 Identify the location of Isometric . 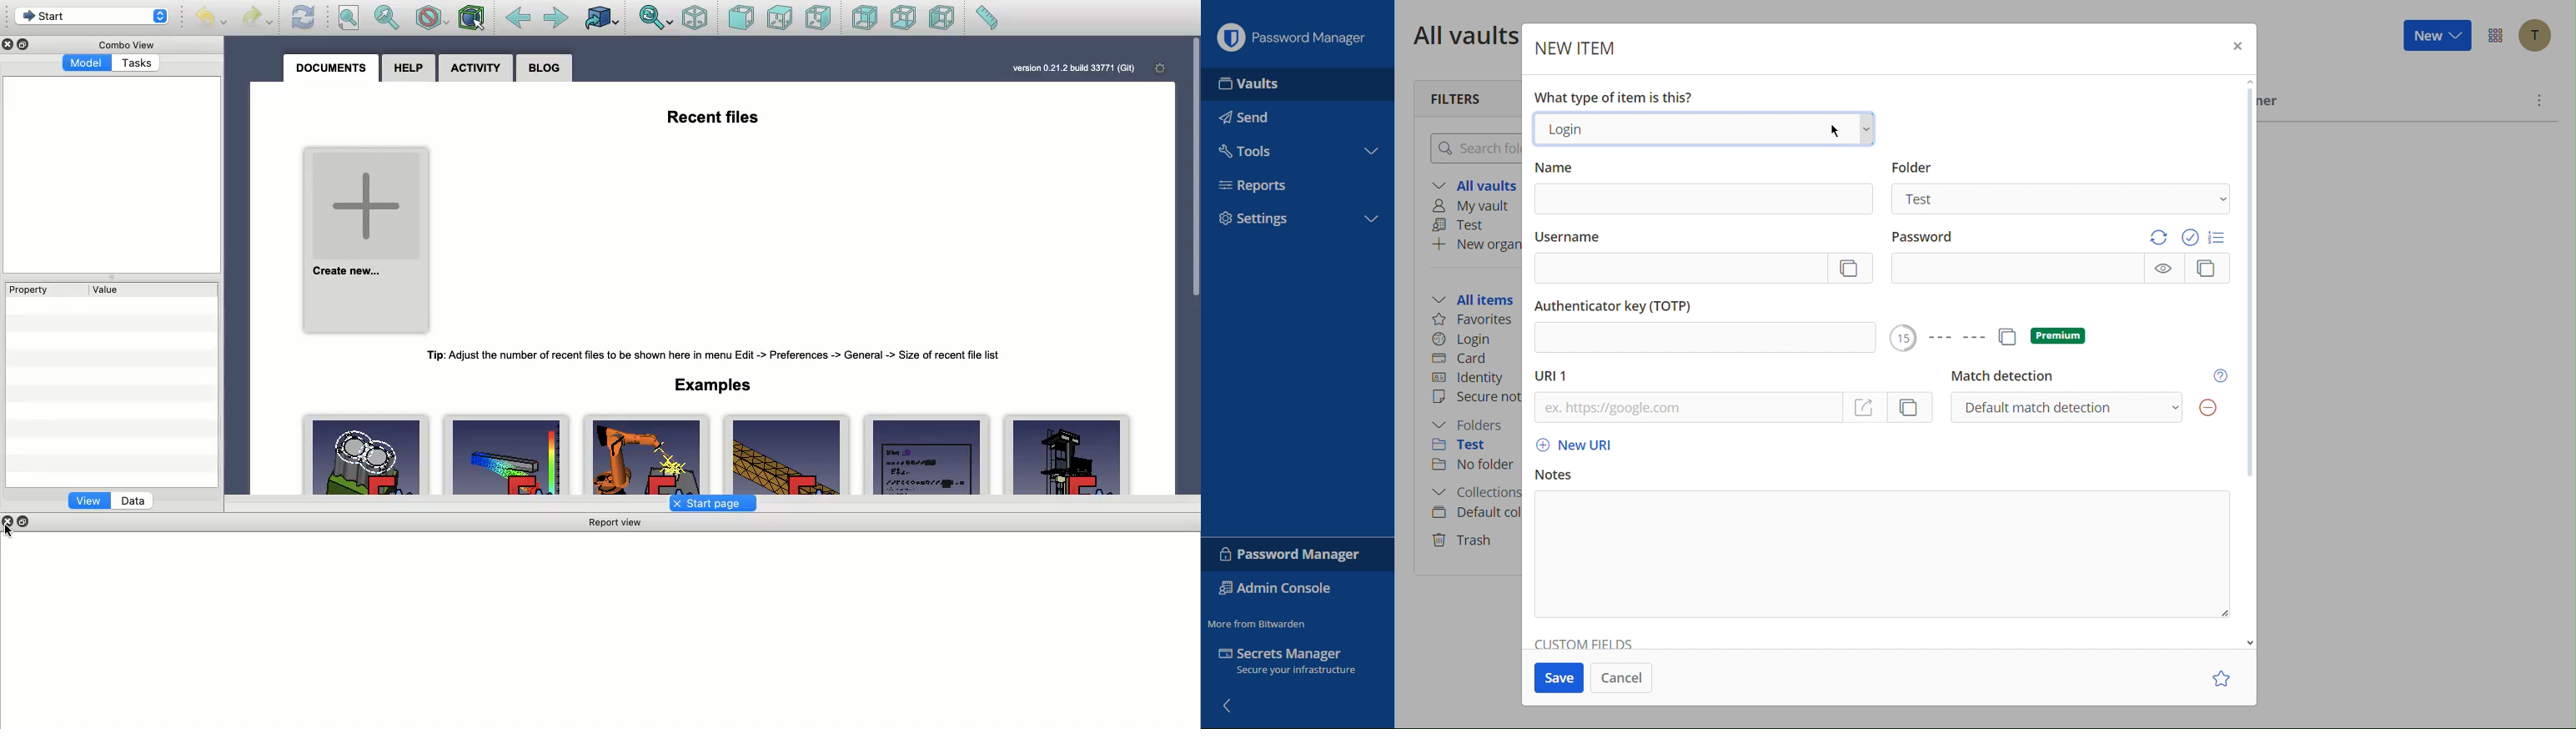
(698, 18).